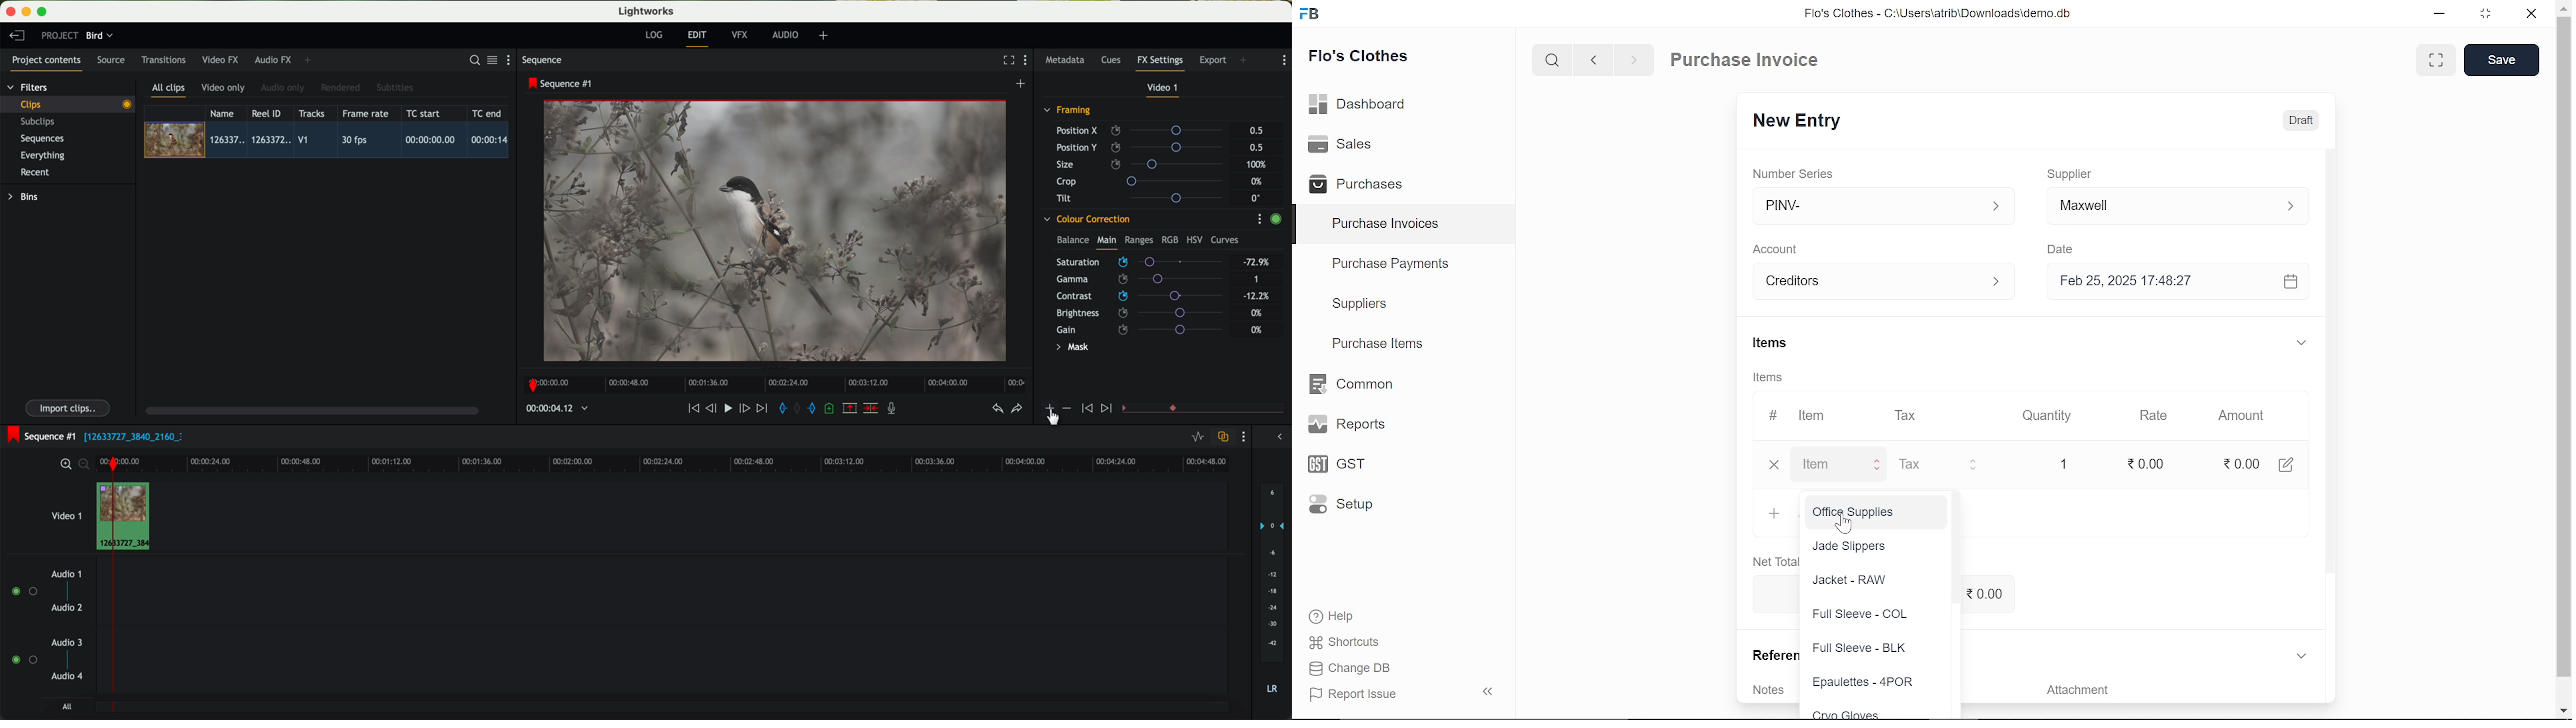  I want to click on position Y, so click(1143, 147).